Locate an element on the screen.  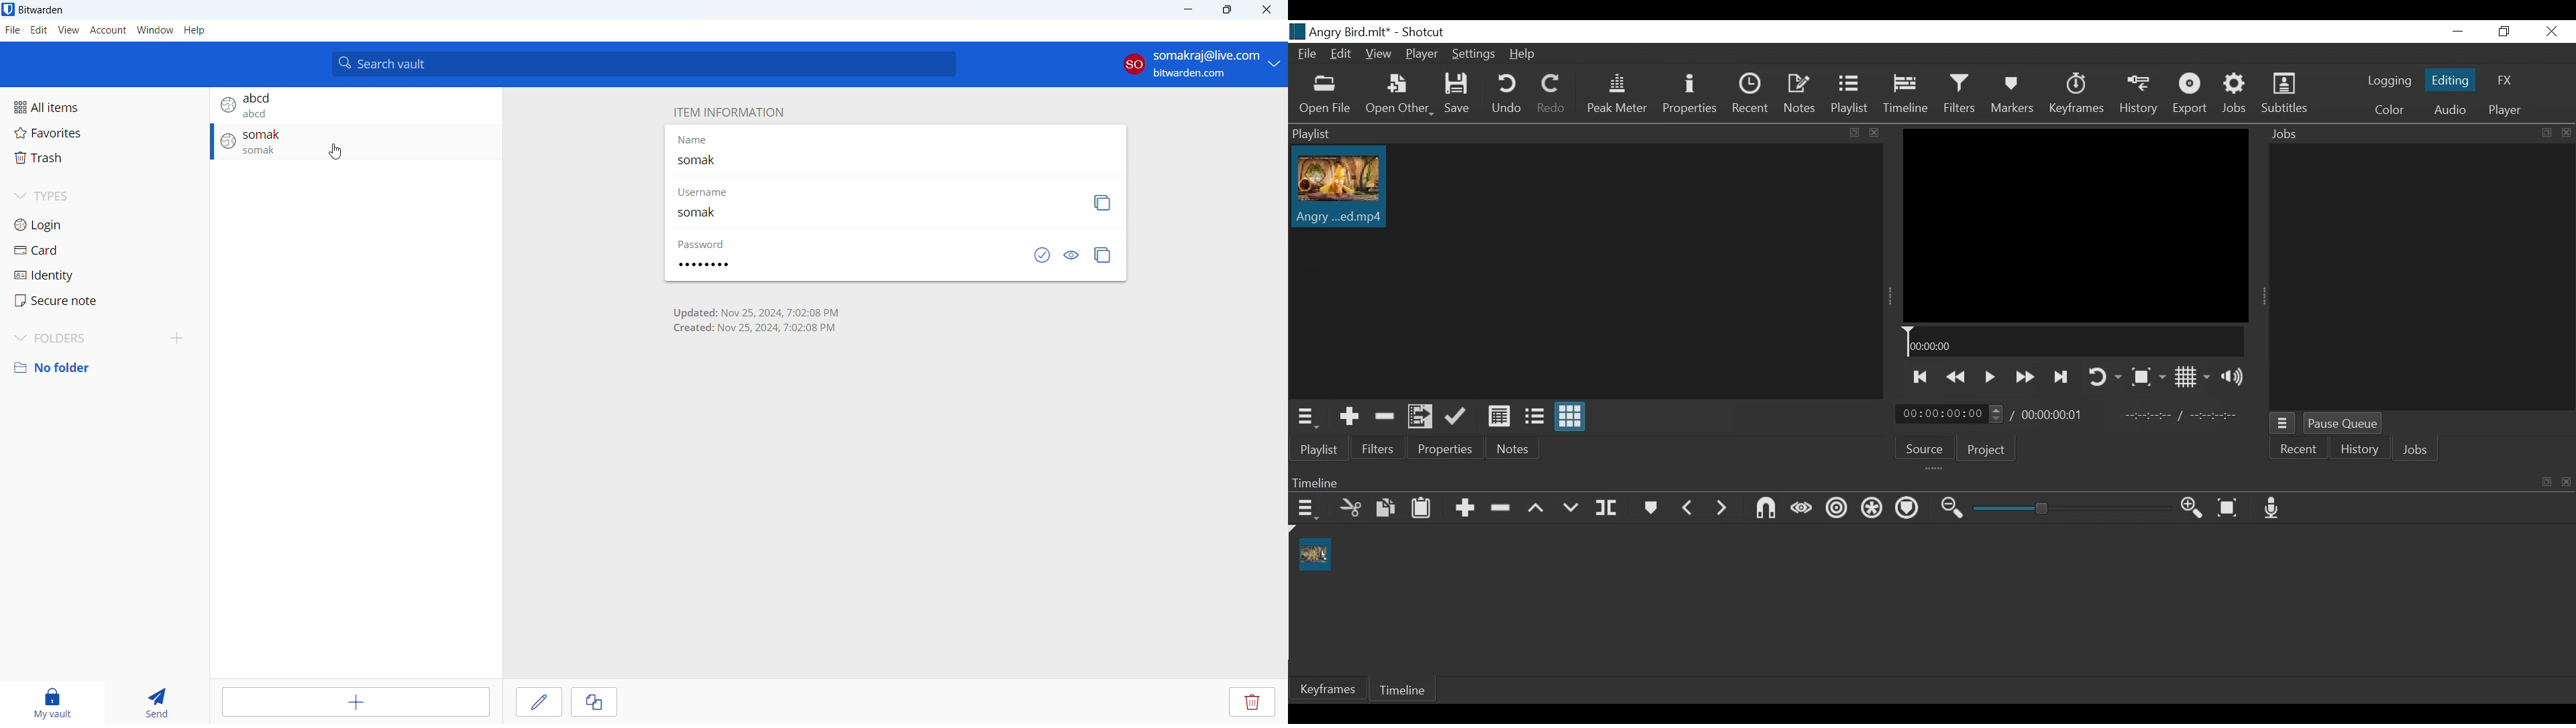
file is located at coordinates (13, 30).